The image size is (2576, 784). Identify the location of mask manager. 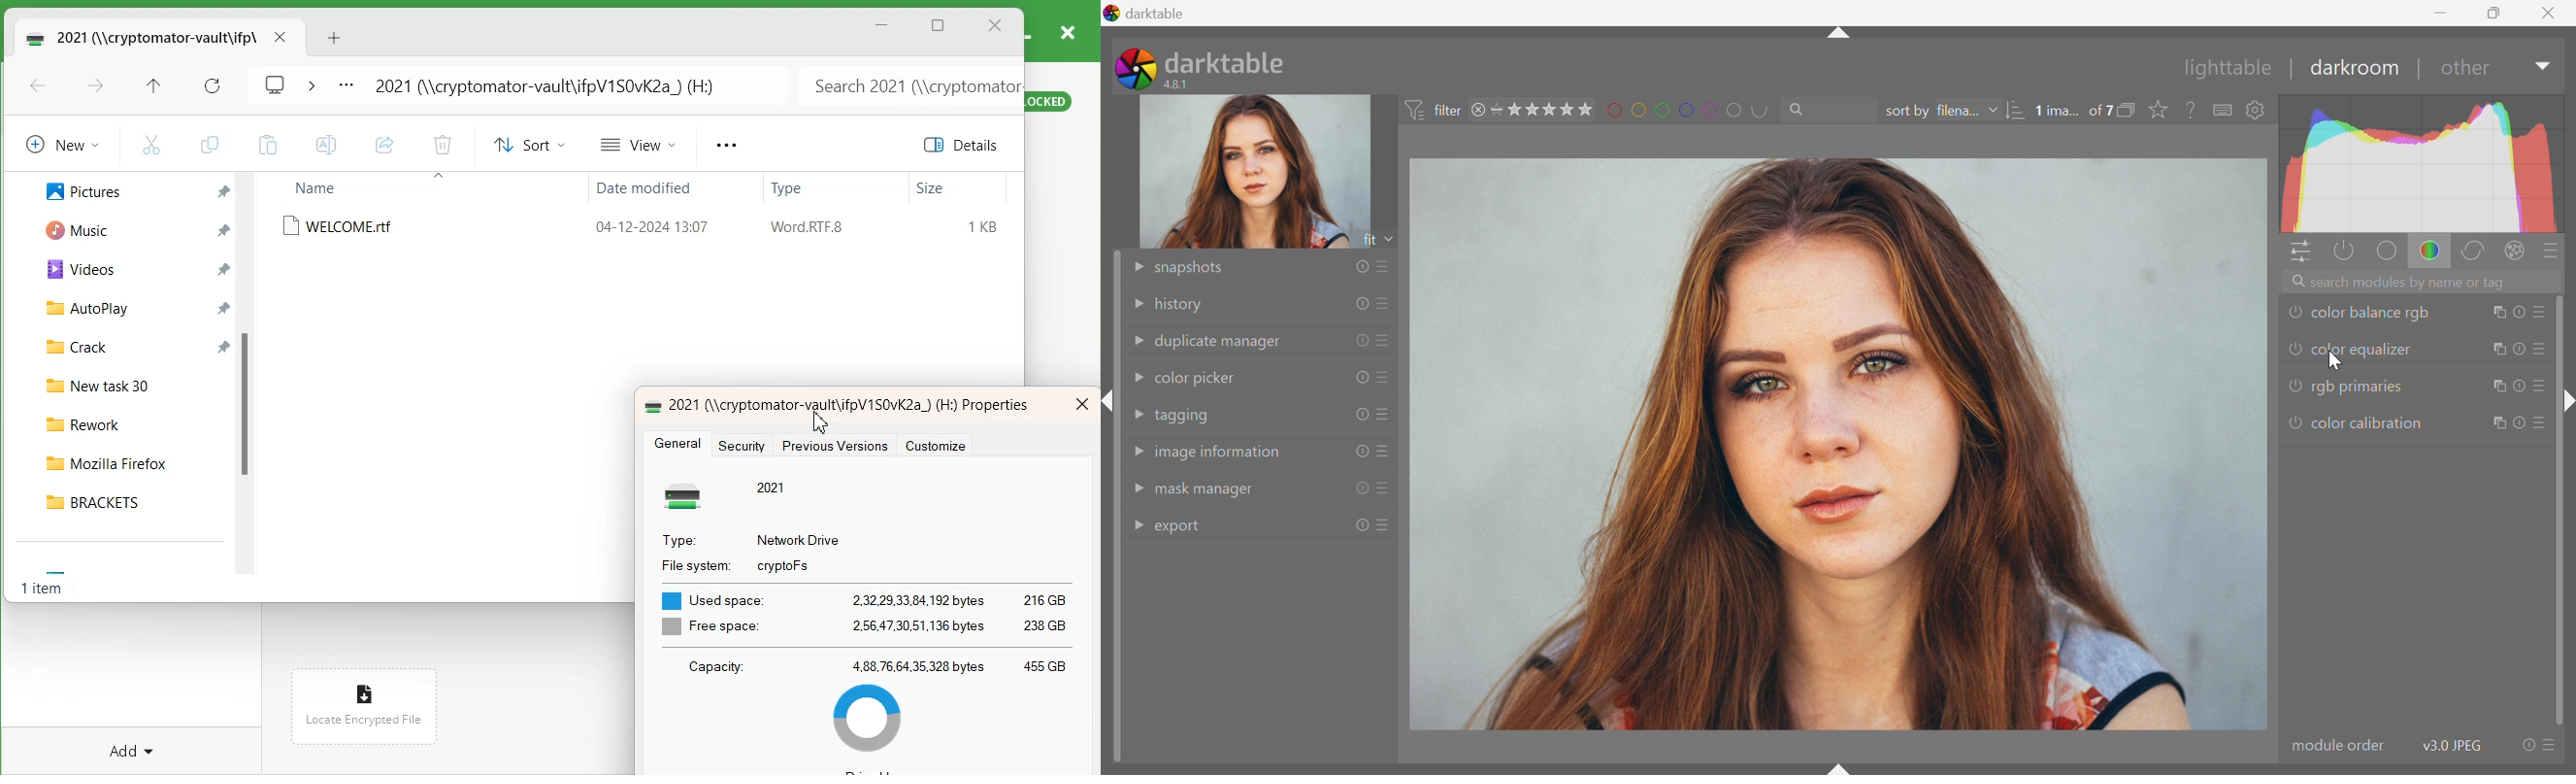
(1207, 492).